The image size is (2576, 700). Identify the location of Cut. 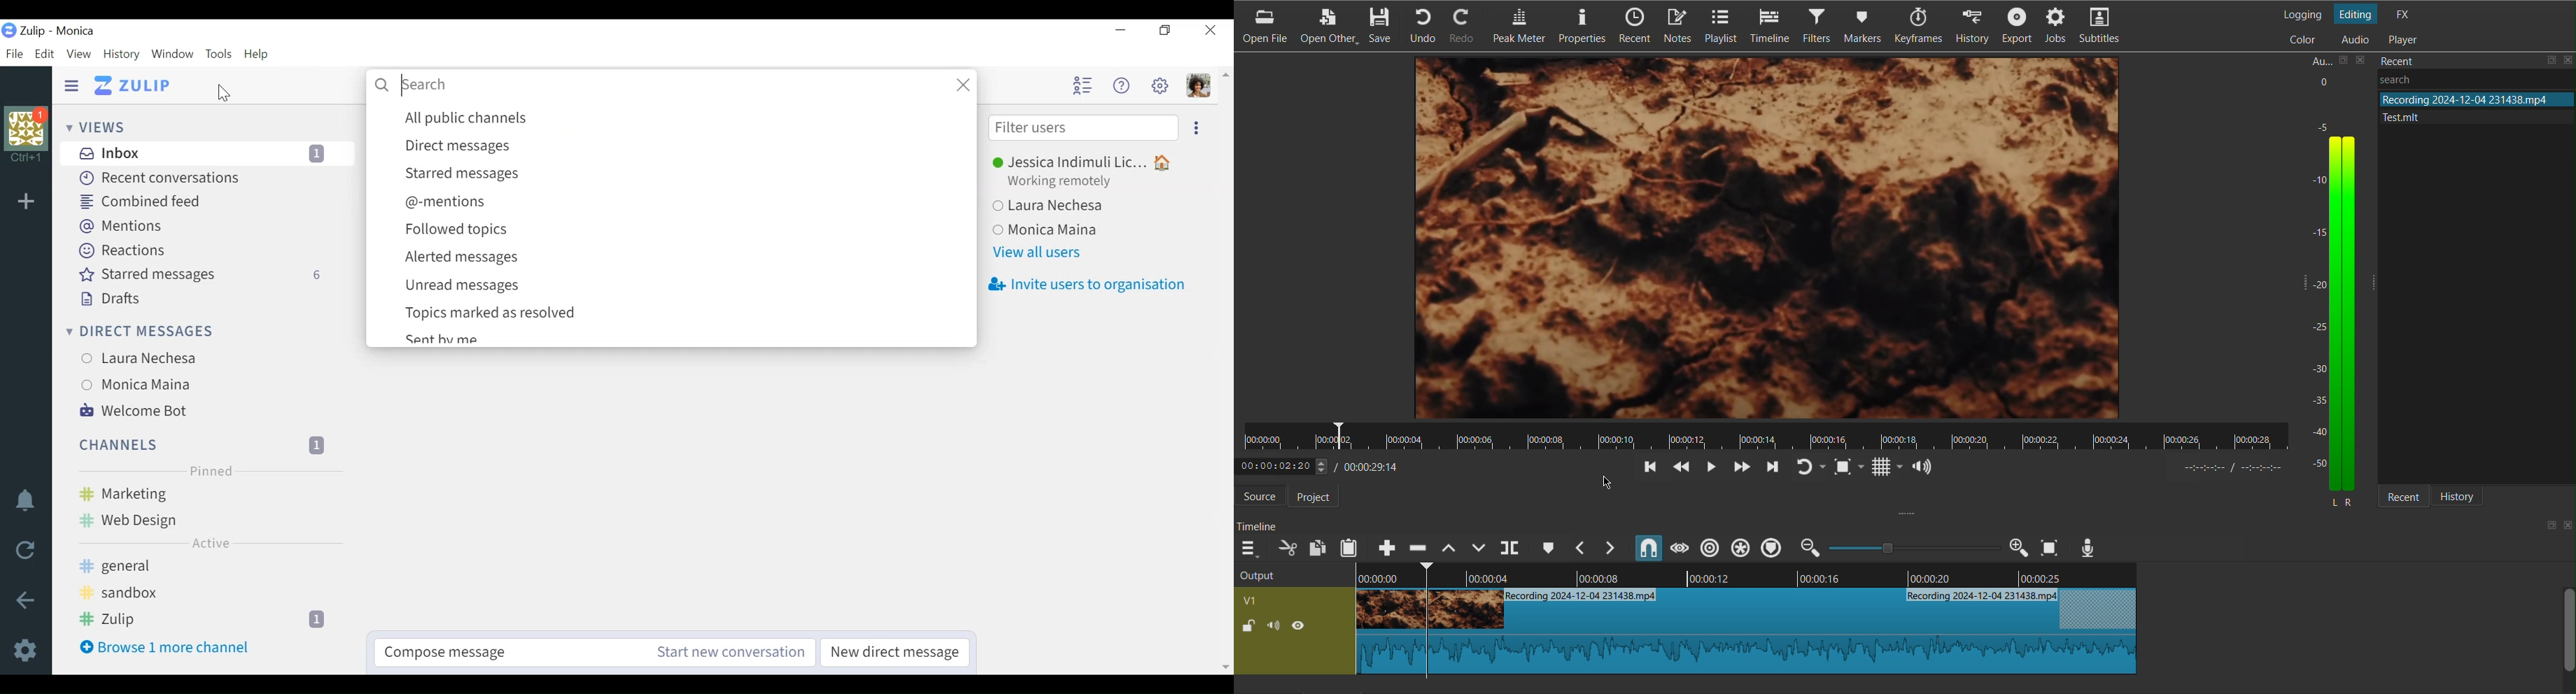
(1287, 548).